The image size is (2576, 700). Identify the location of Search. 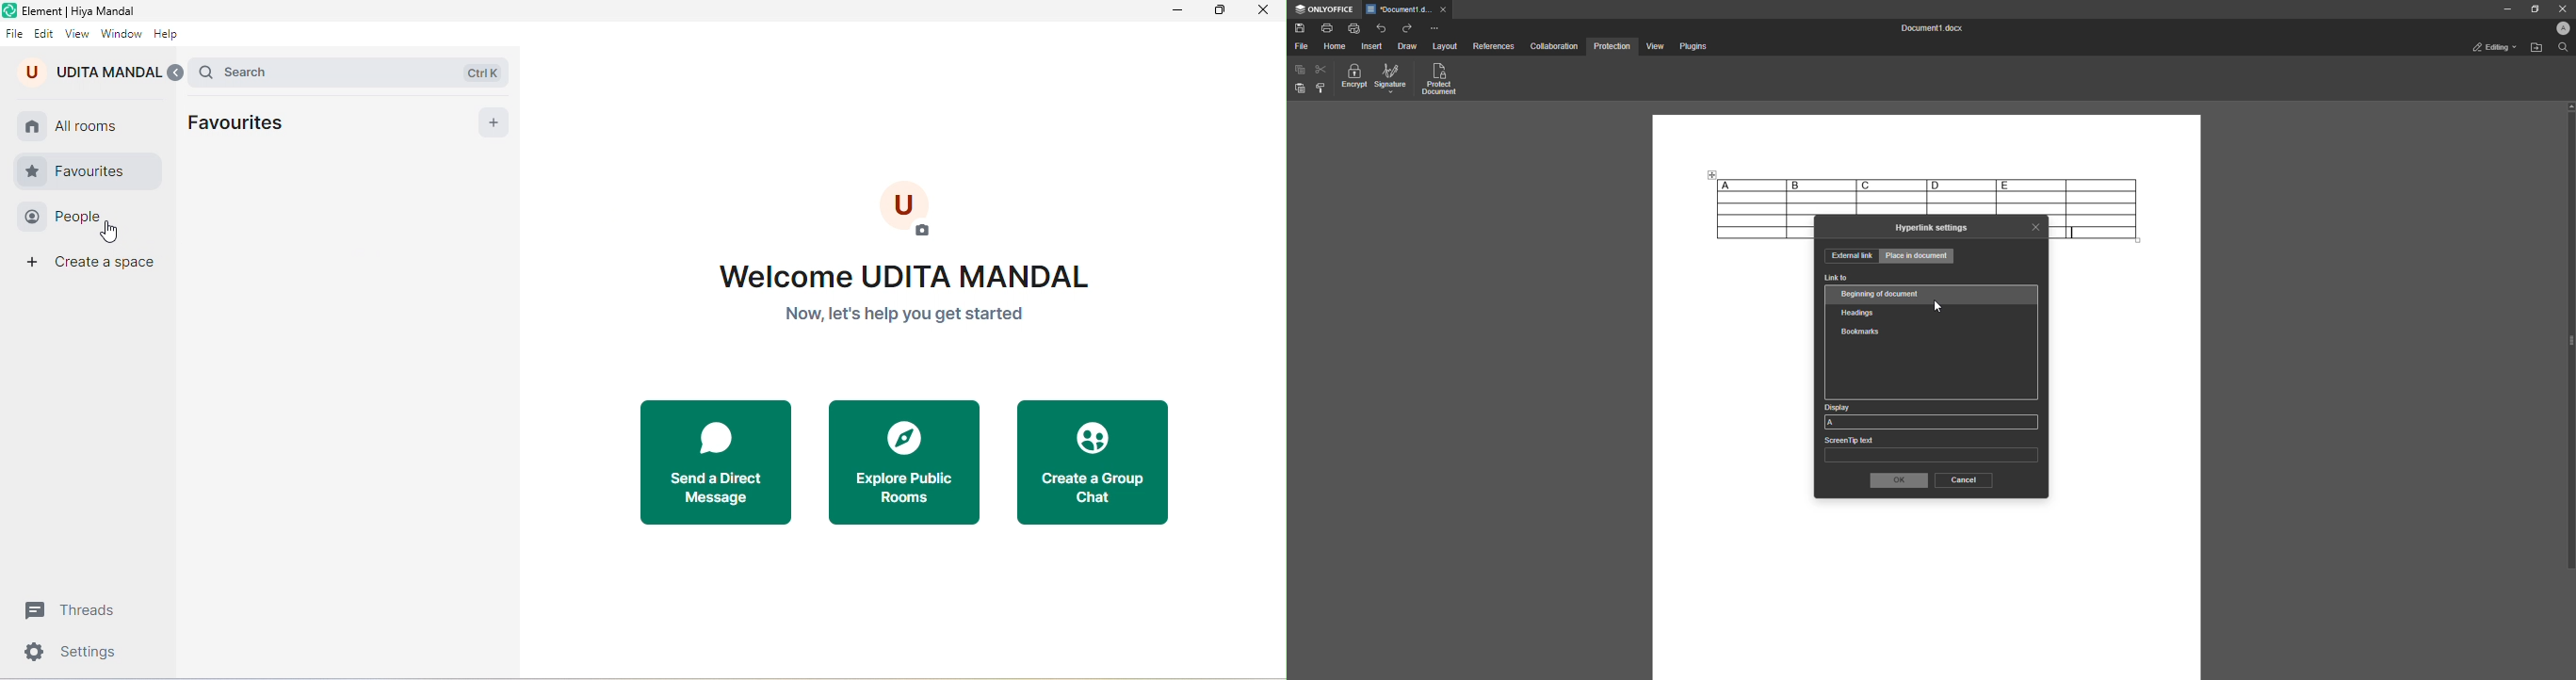
(2562, 48).